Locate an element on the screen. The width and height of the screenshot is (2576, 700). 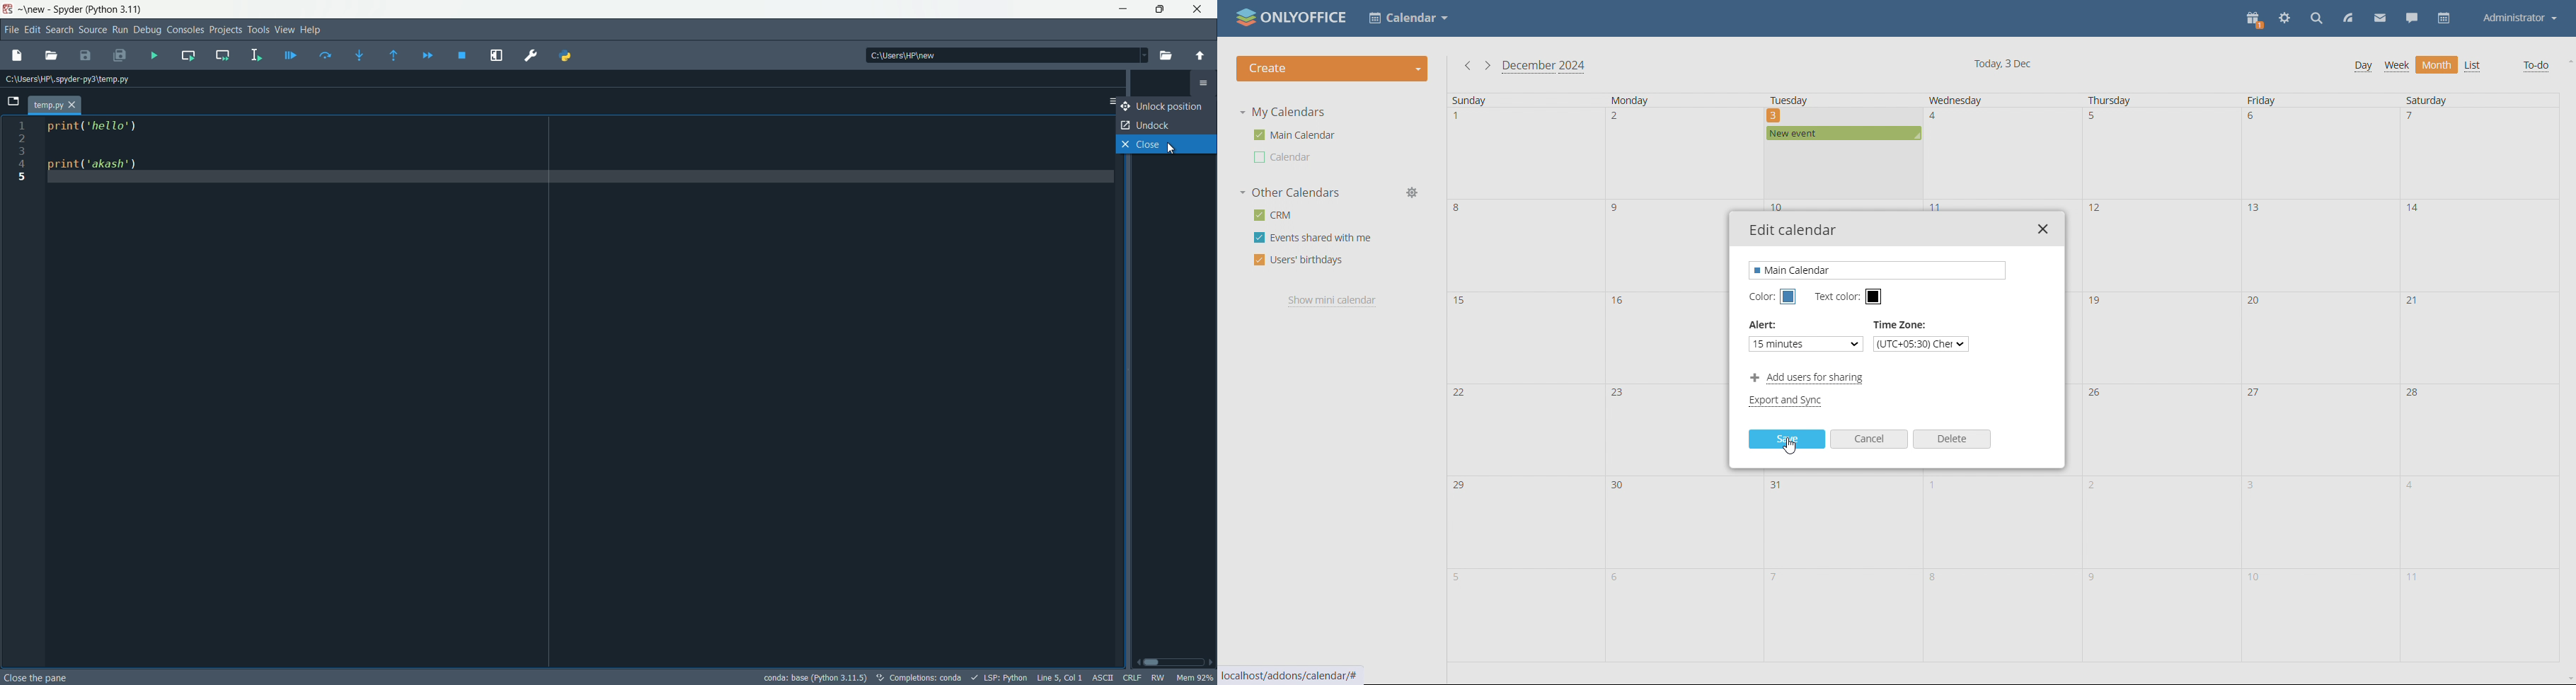
close is located at coordinates (1166, 144).